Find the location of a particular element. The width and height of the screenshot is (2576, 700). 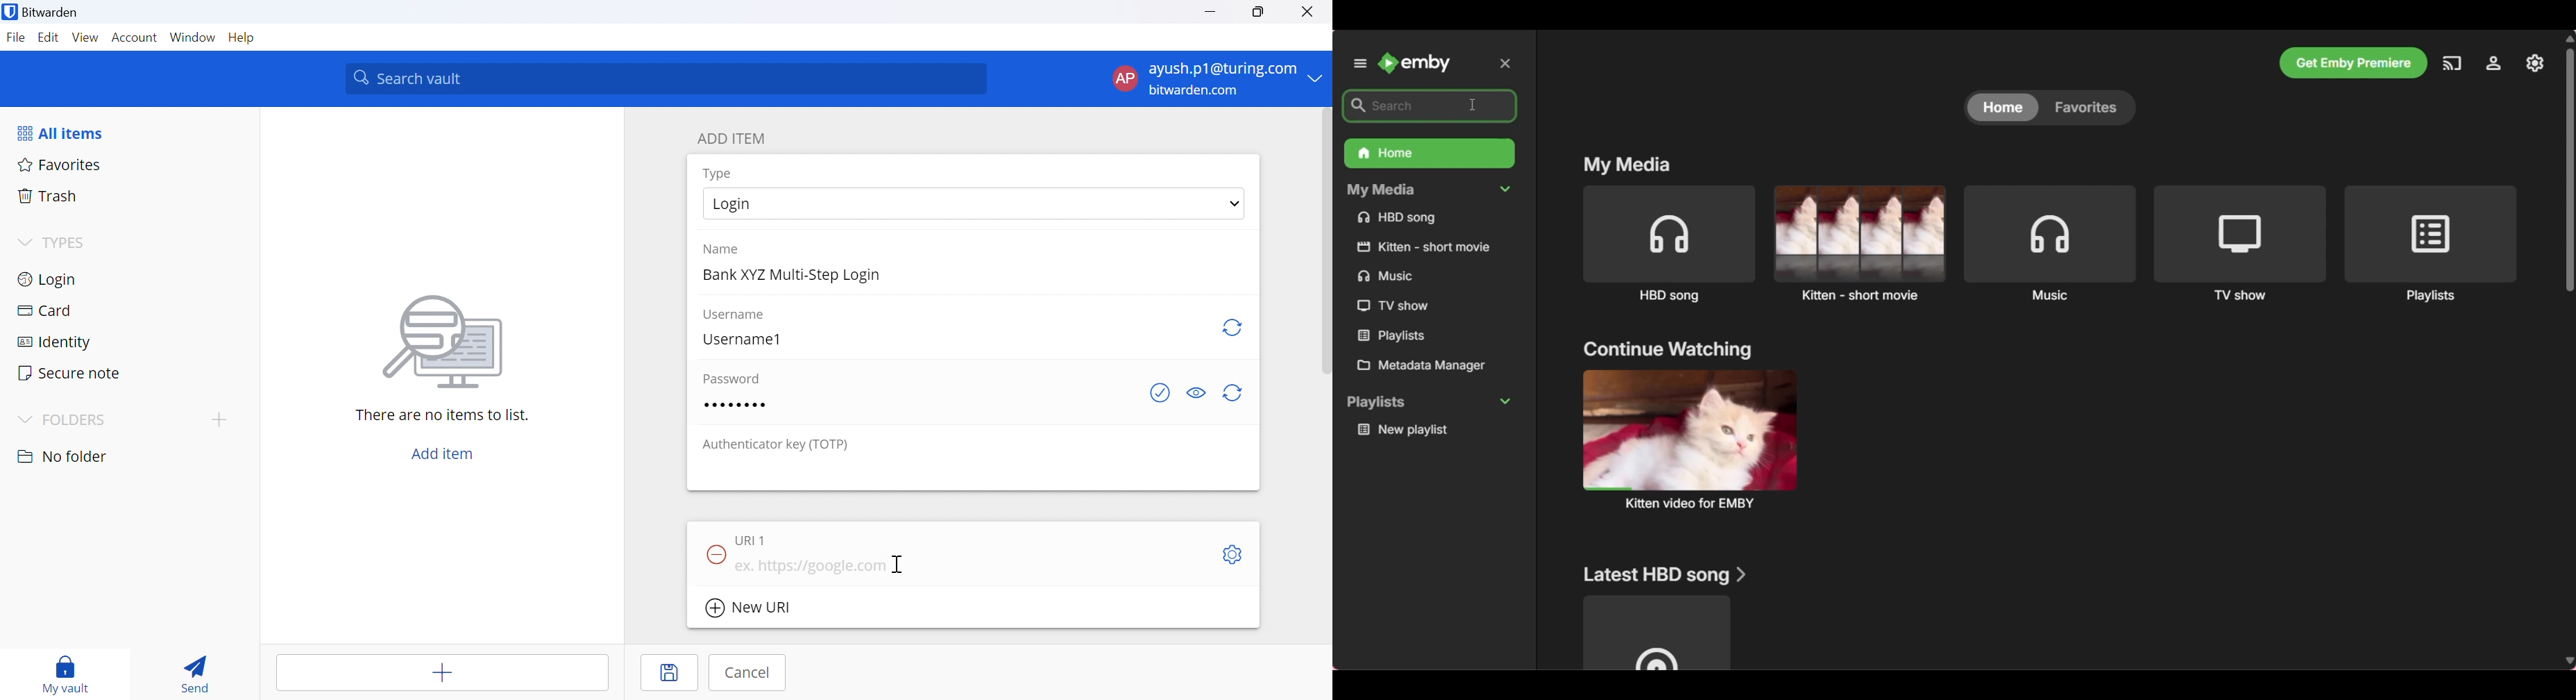

Authenticator key (TOTP) is located at coordinates (775, 446).